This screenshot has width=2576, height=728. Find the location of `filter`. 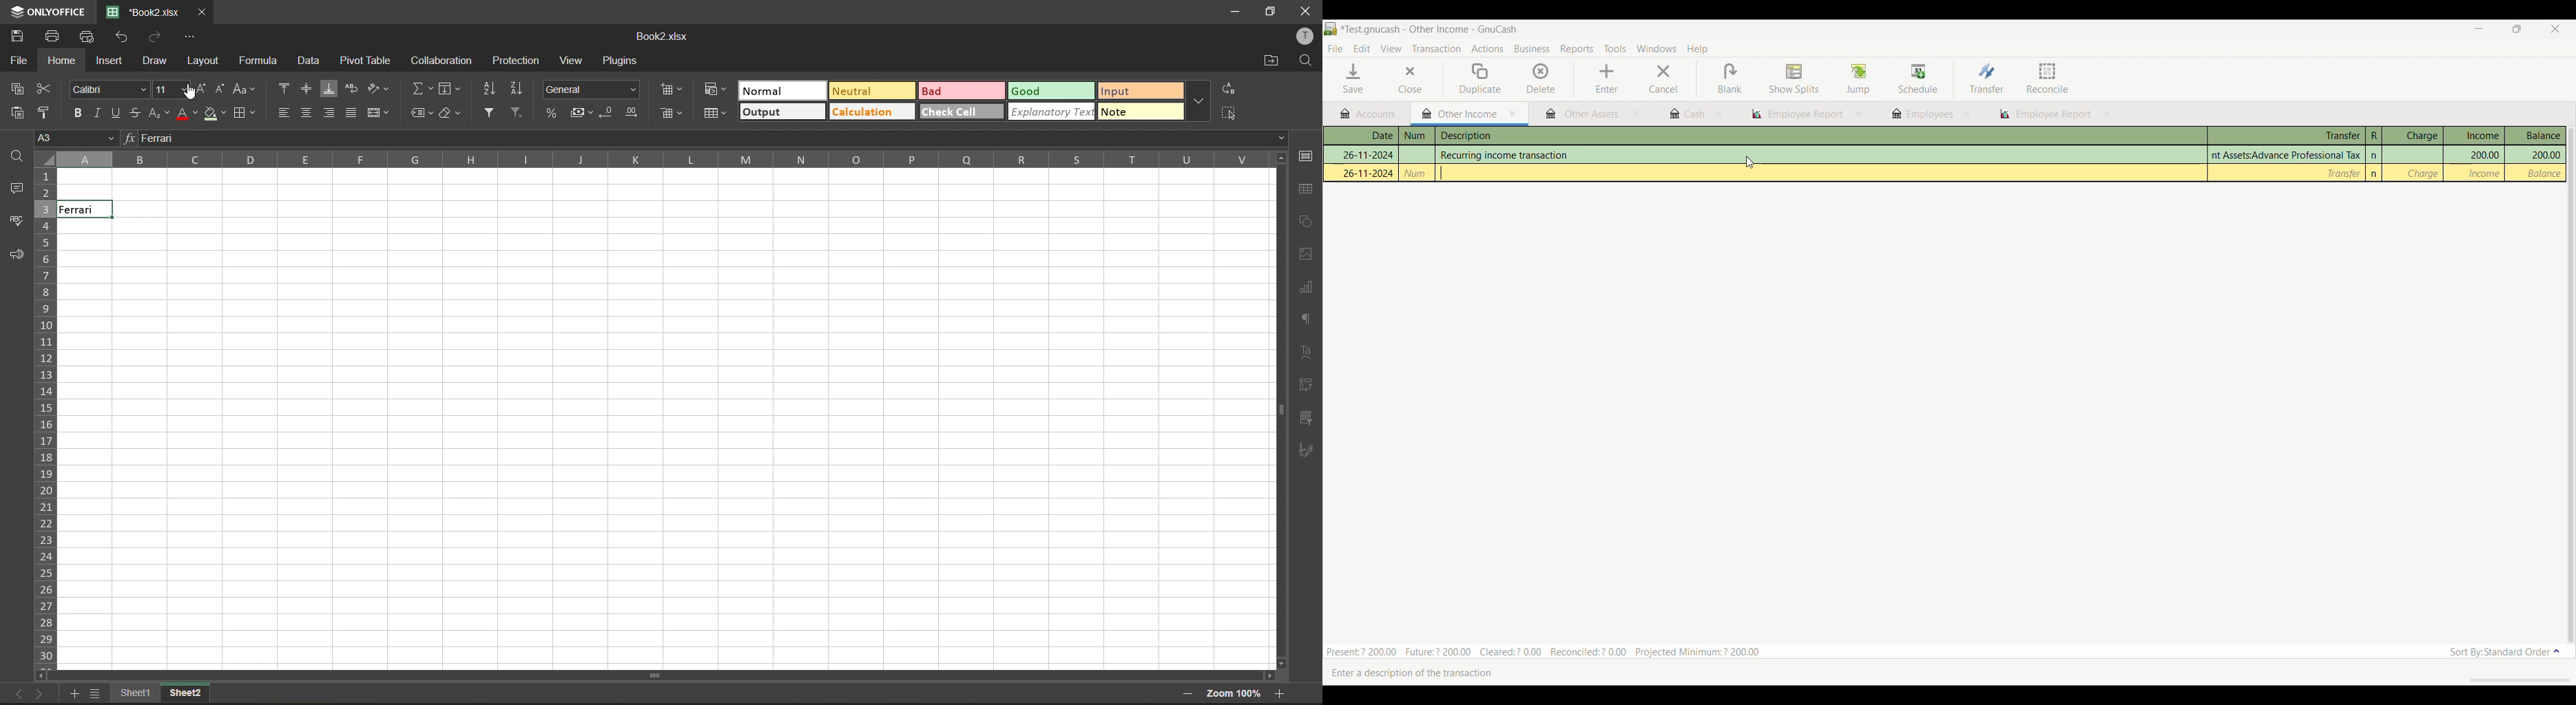

filter is located at coordinates (492, 114).